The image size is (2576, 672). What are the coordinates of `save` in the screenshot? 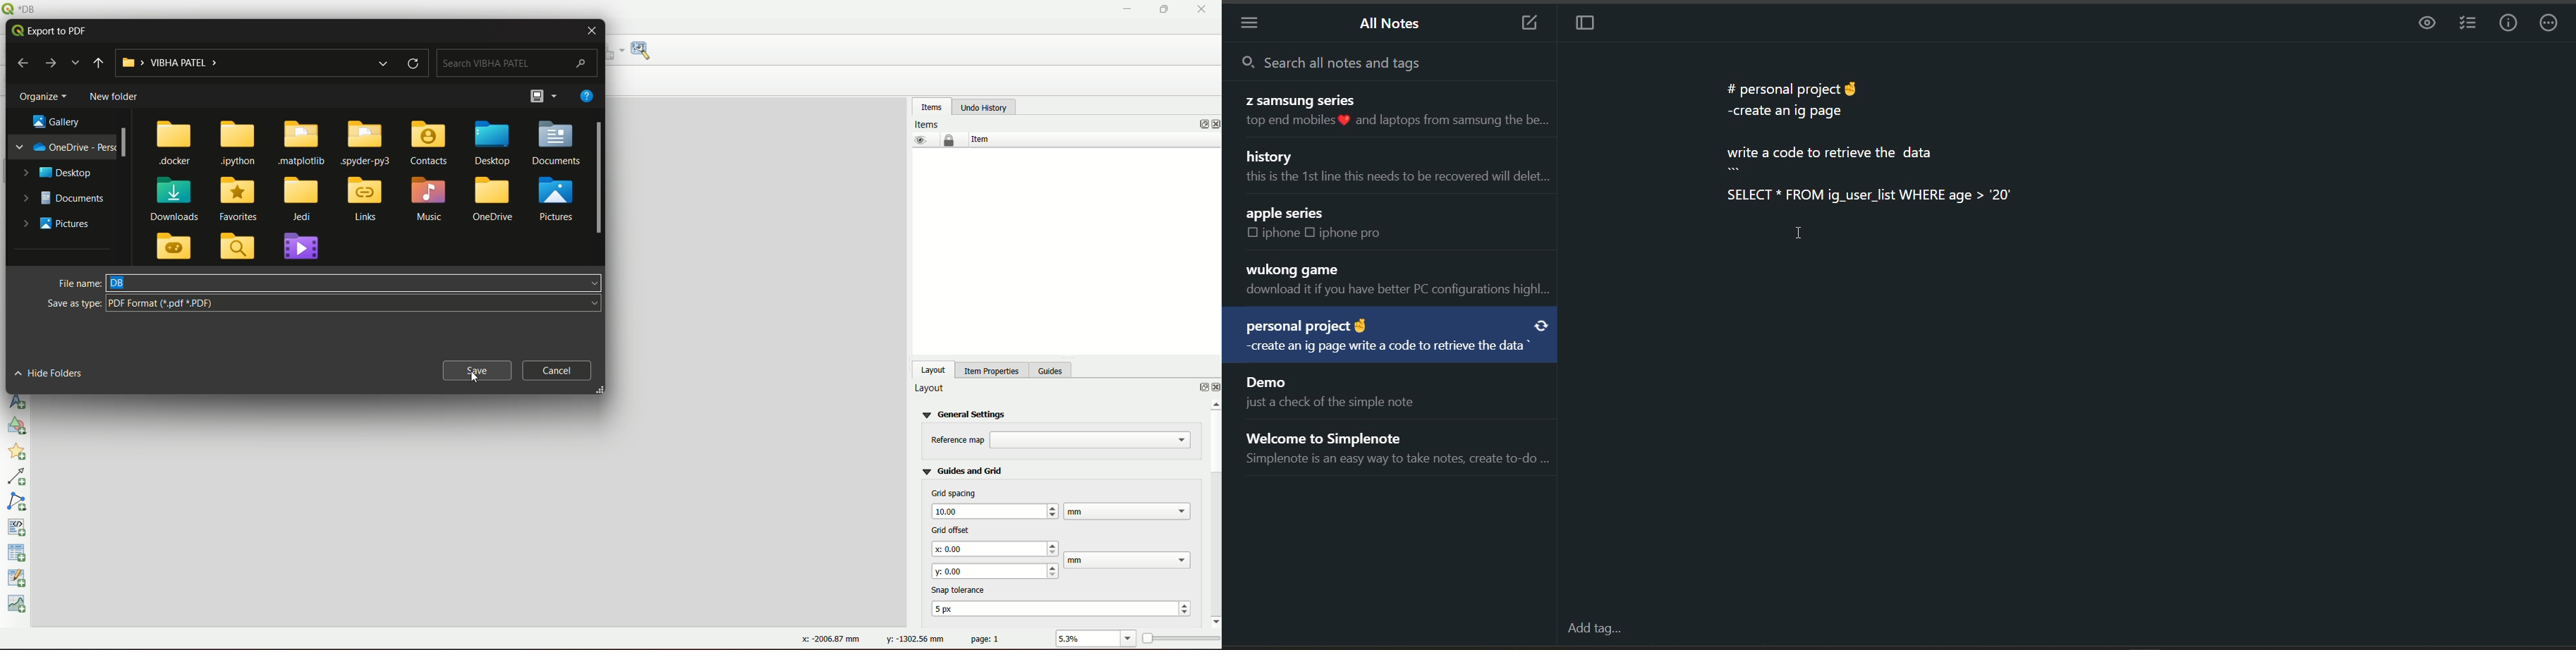 It's located at (477, 369).